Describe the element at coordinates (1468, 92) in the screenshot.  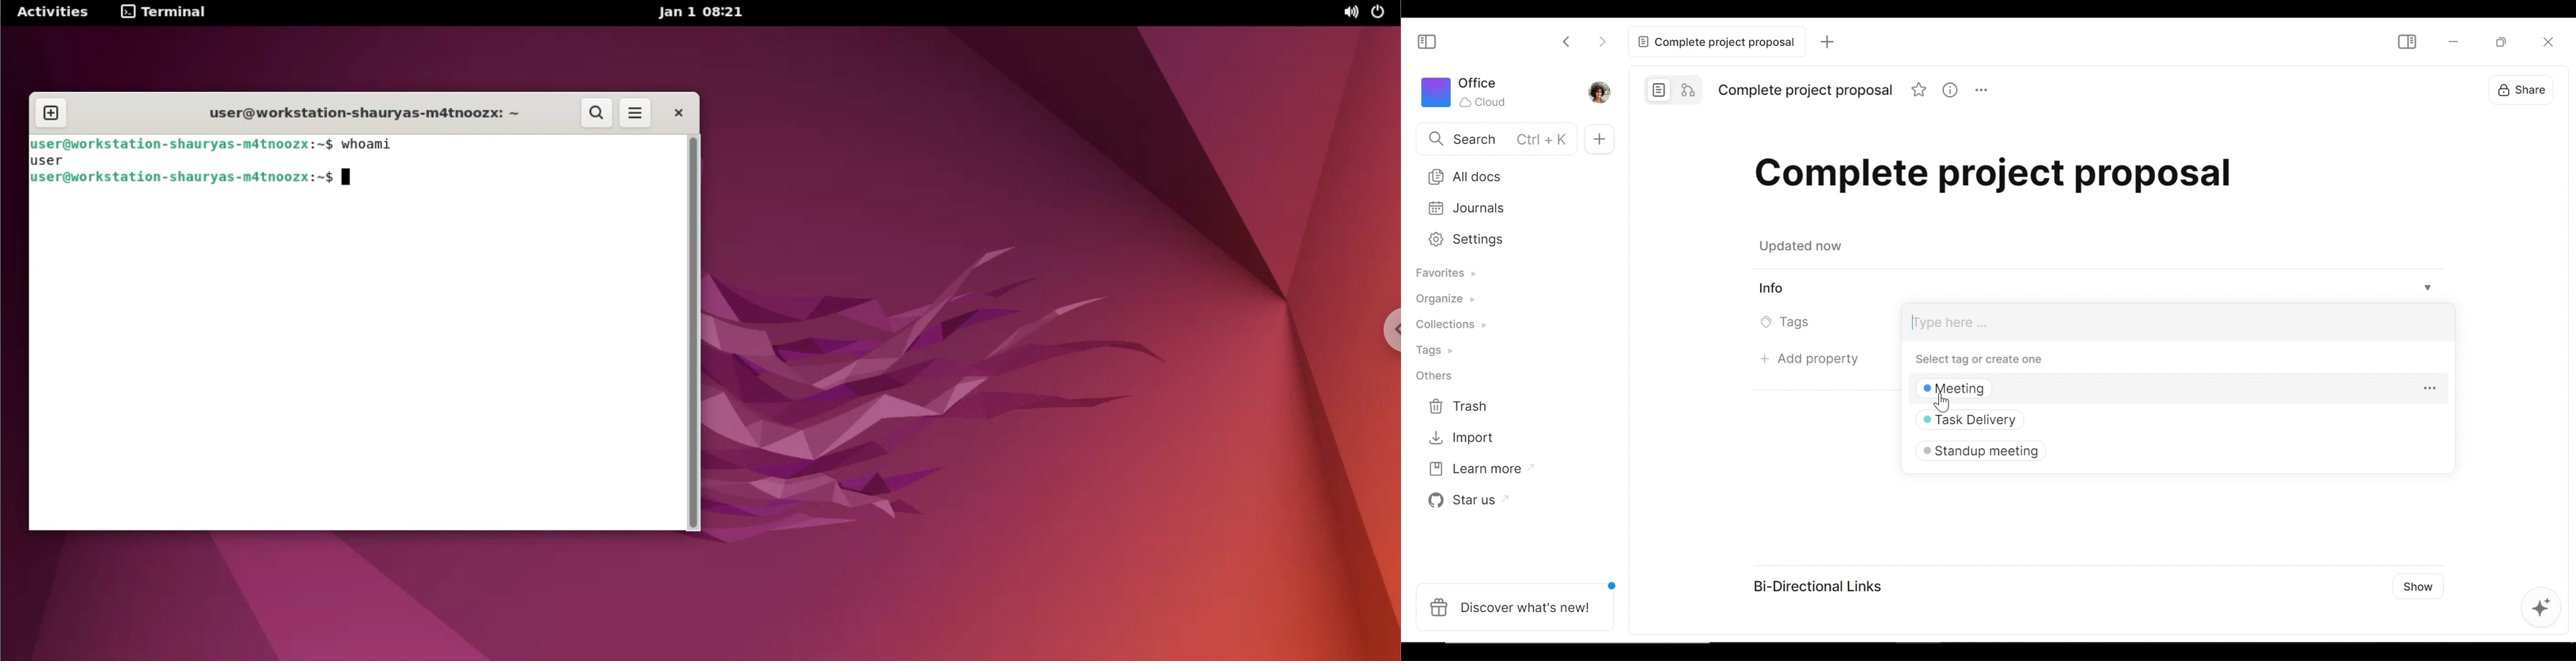
I see `Workspace` at that location.